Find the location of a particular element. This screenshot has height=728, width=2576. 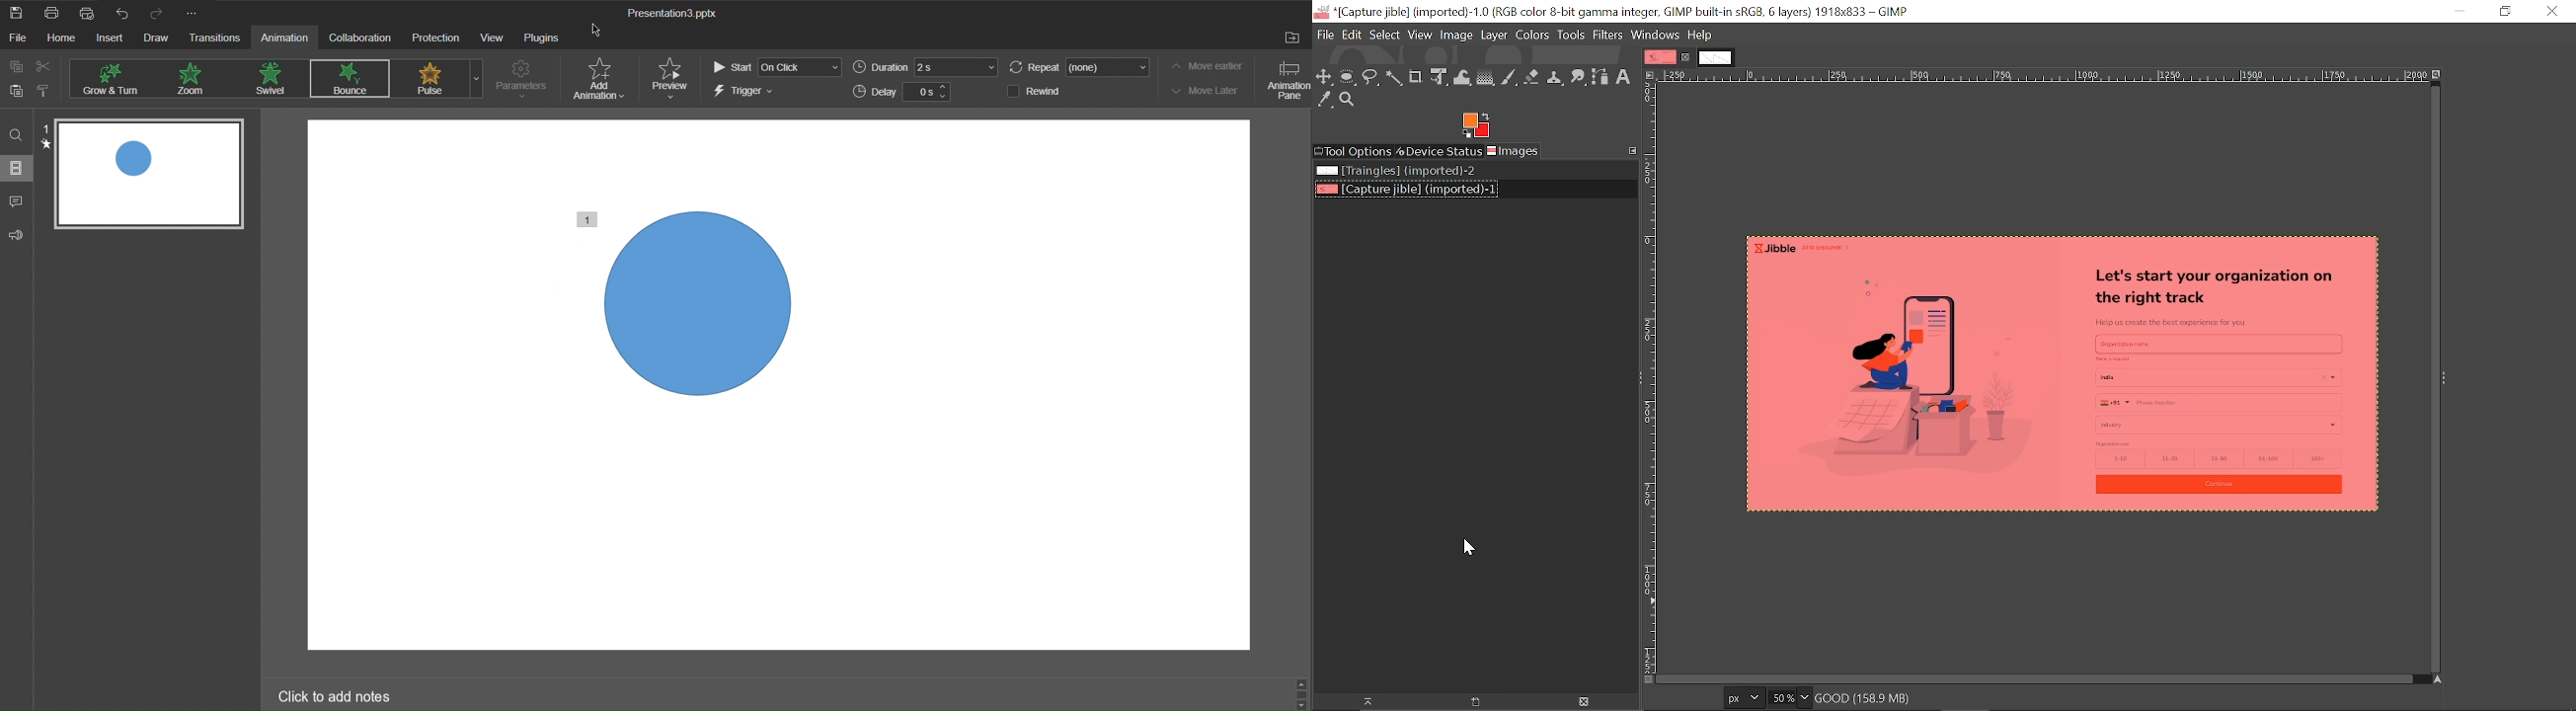

On Click is located at coordinates (801, 67).